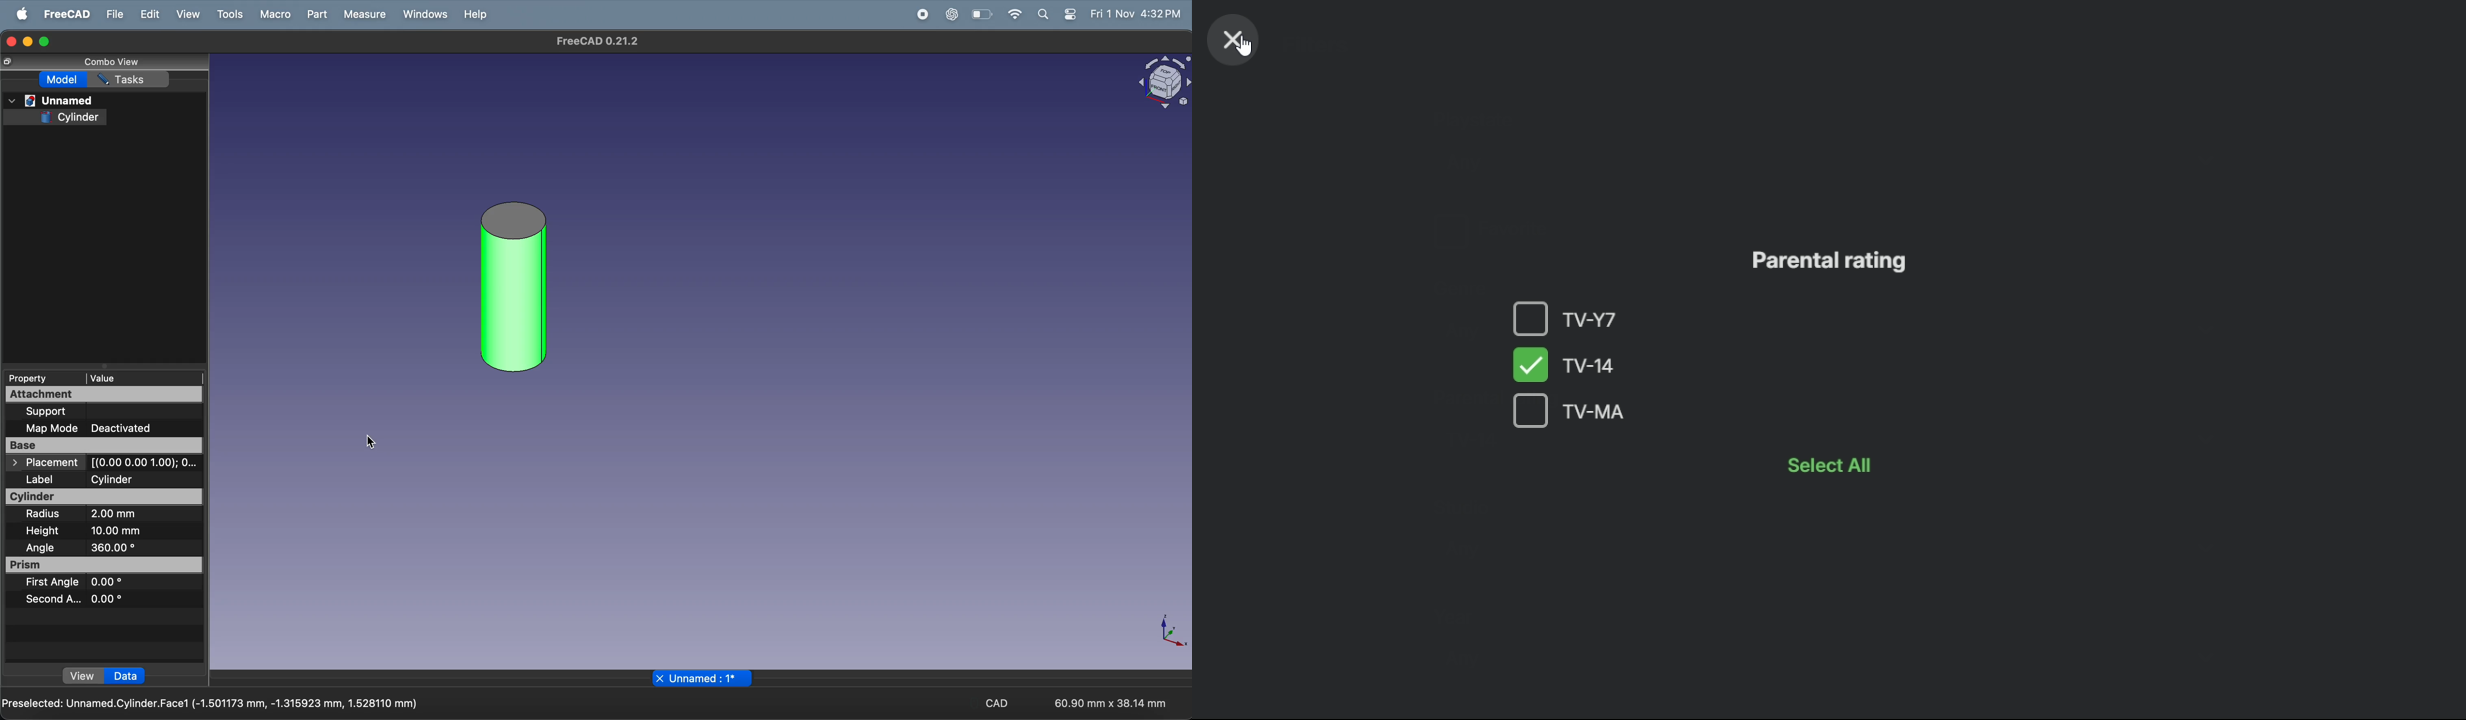  Describe the element at coordinates (149, 14) in the screenshot. I see `edit` at that location.